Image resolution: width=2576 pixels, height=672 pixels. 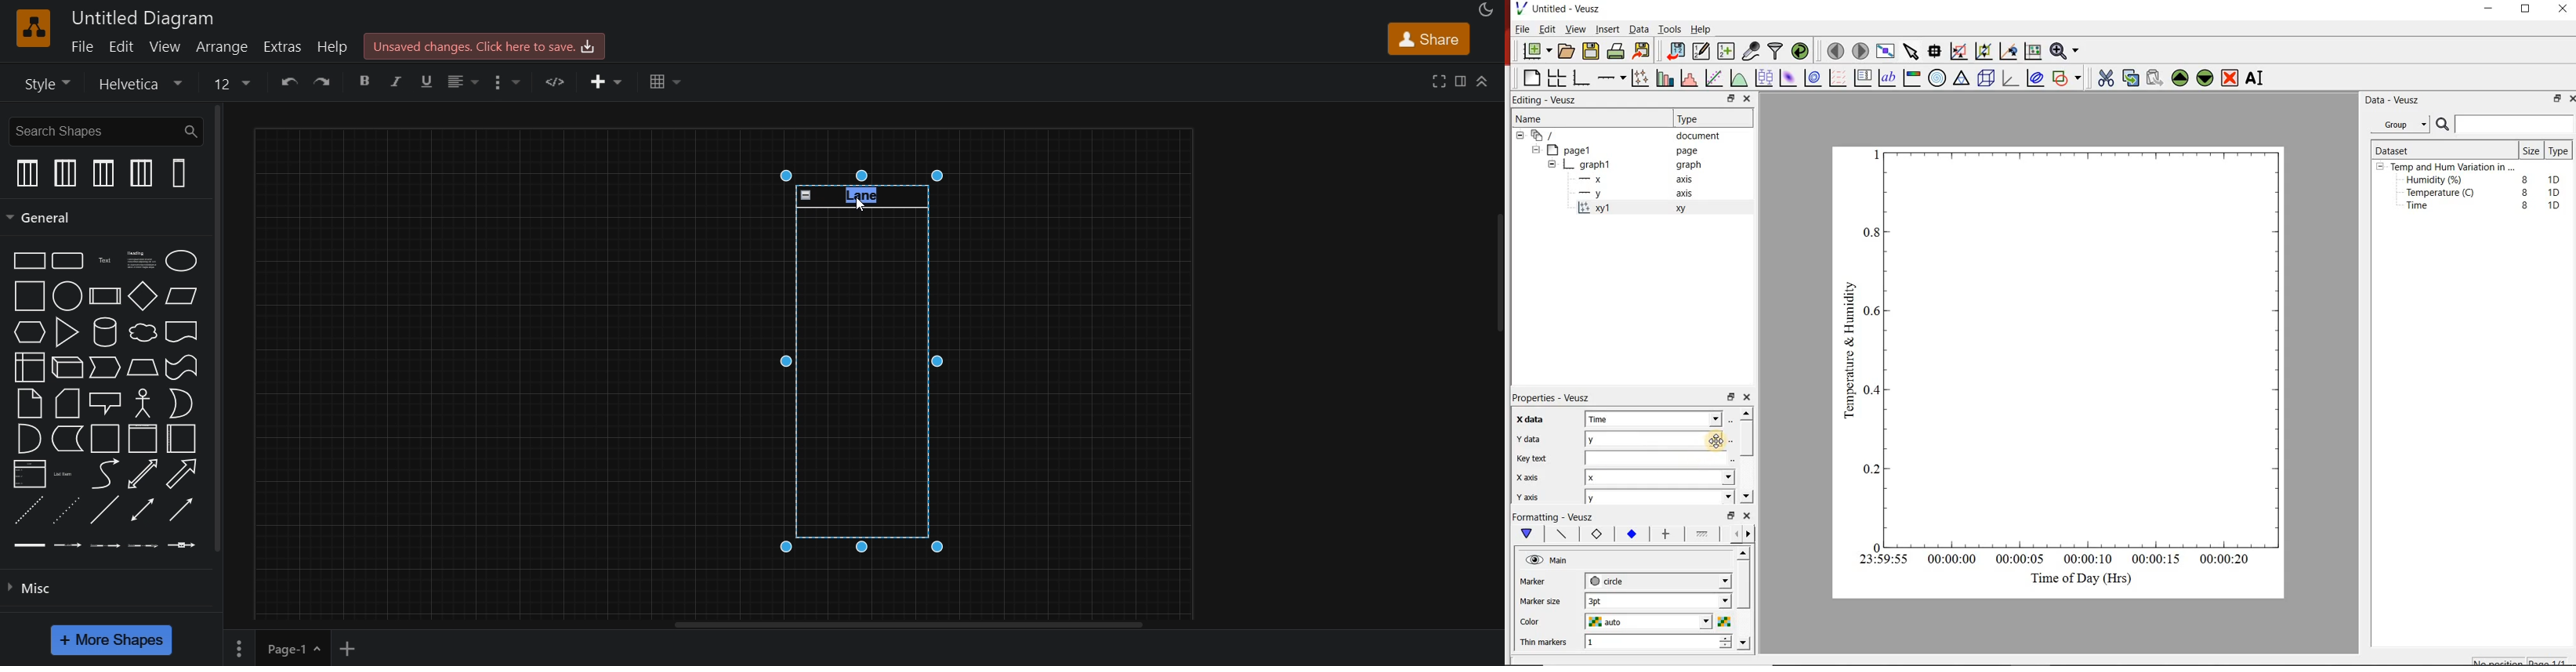 I want to click on create new datasets using ranges, parametrically or as functions of existing datasets, so click(x=1727, y=52).